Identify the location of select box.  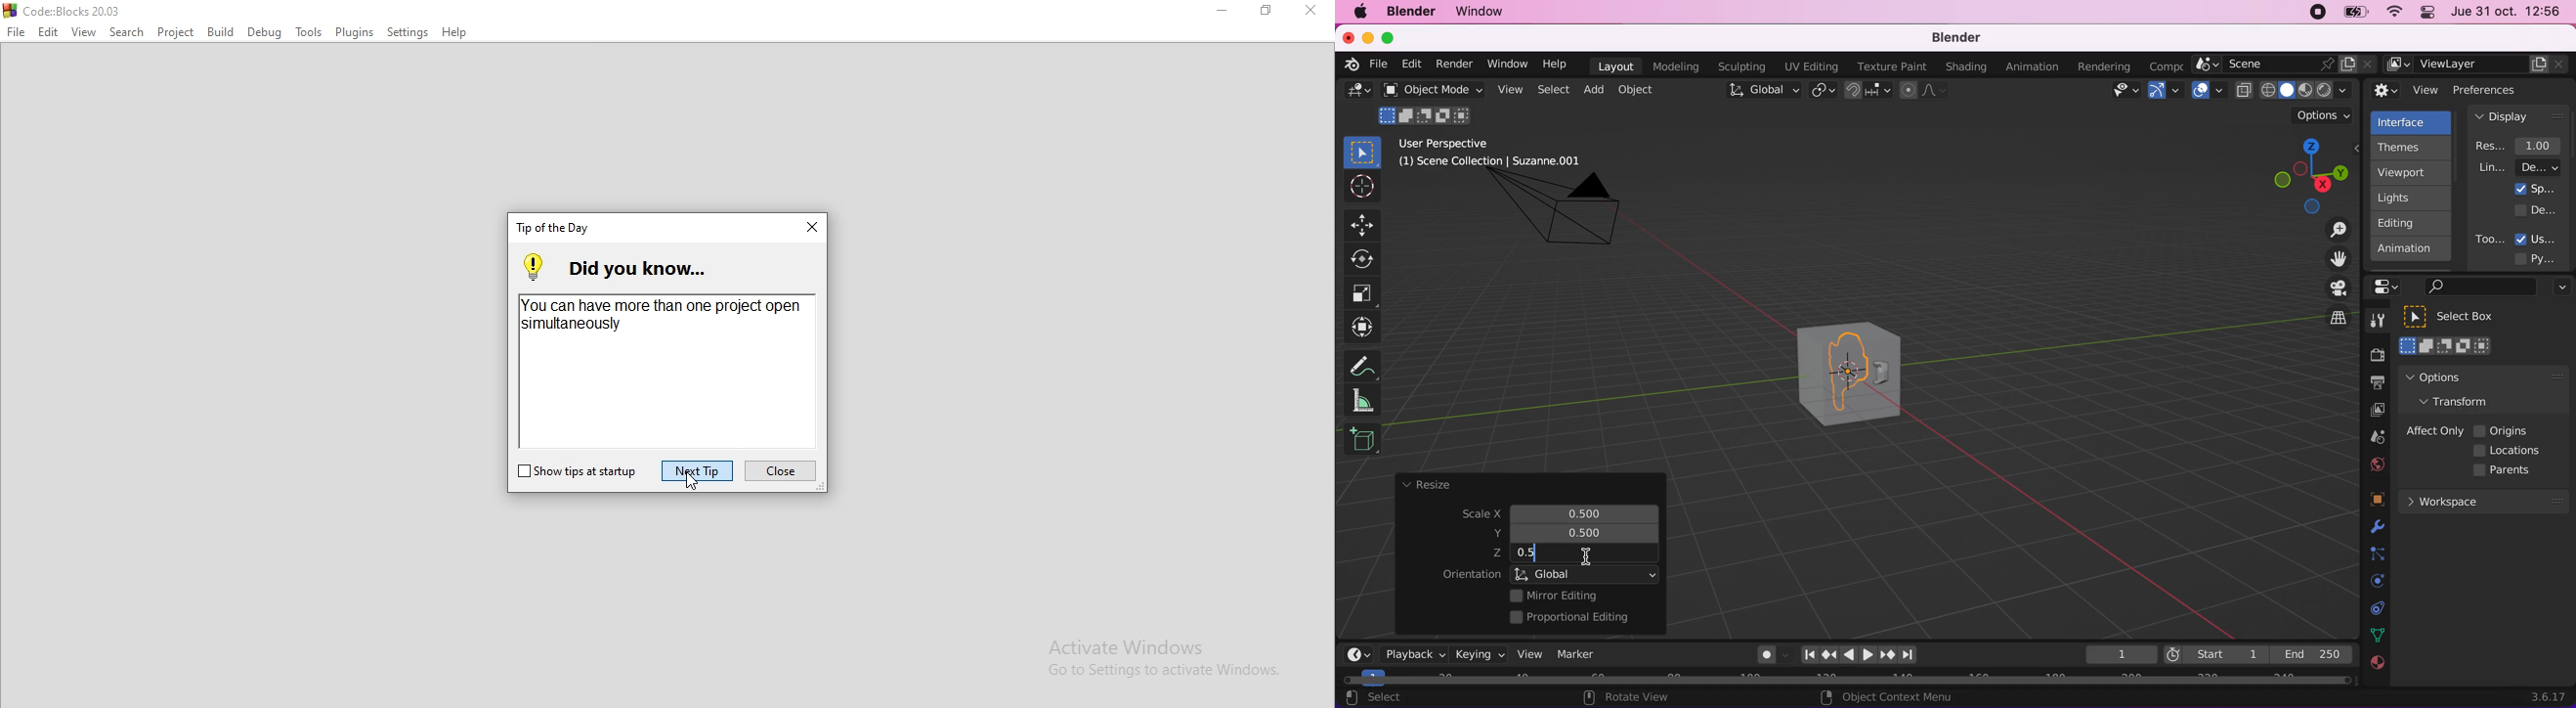
(1362, 152).